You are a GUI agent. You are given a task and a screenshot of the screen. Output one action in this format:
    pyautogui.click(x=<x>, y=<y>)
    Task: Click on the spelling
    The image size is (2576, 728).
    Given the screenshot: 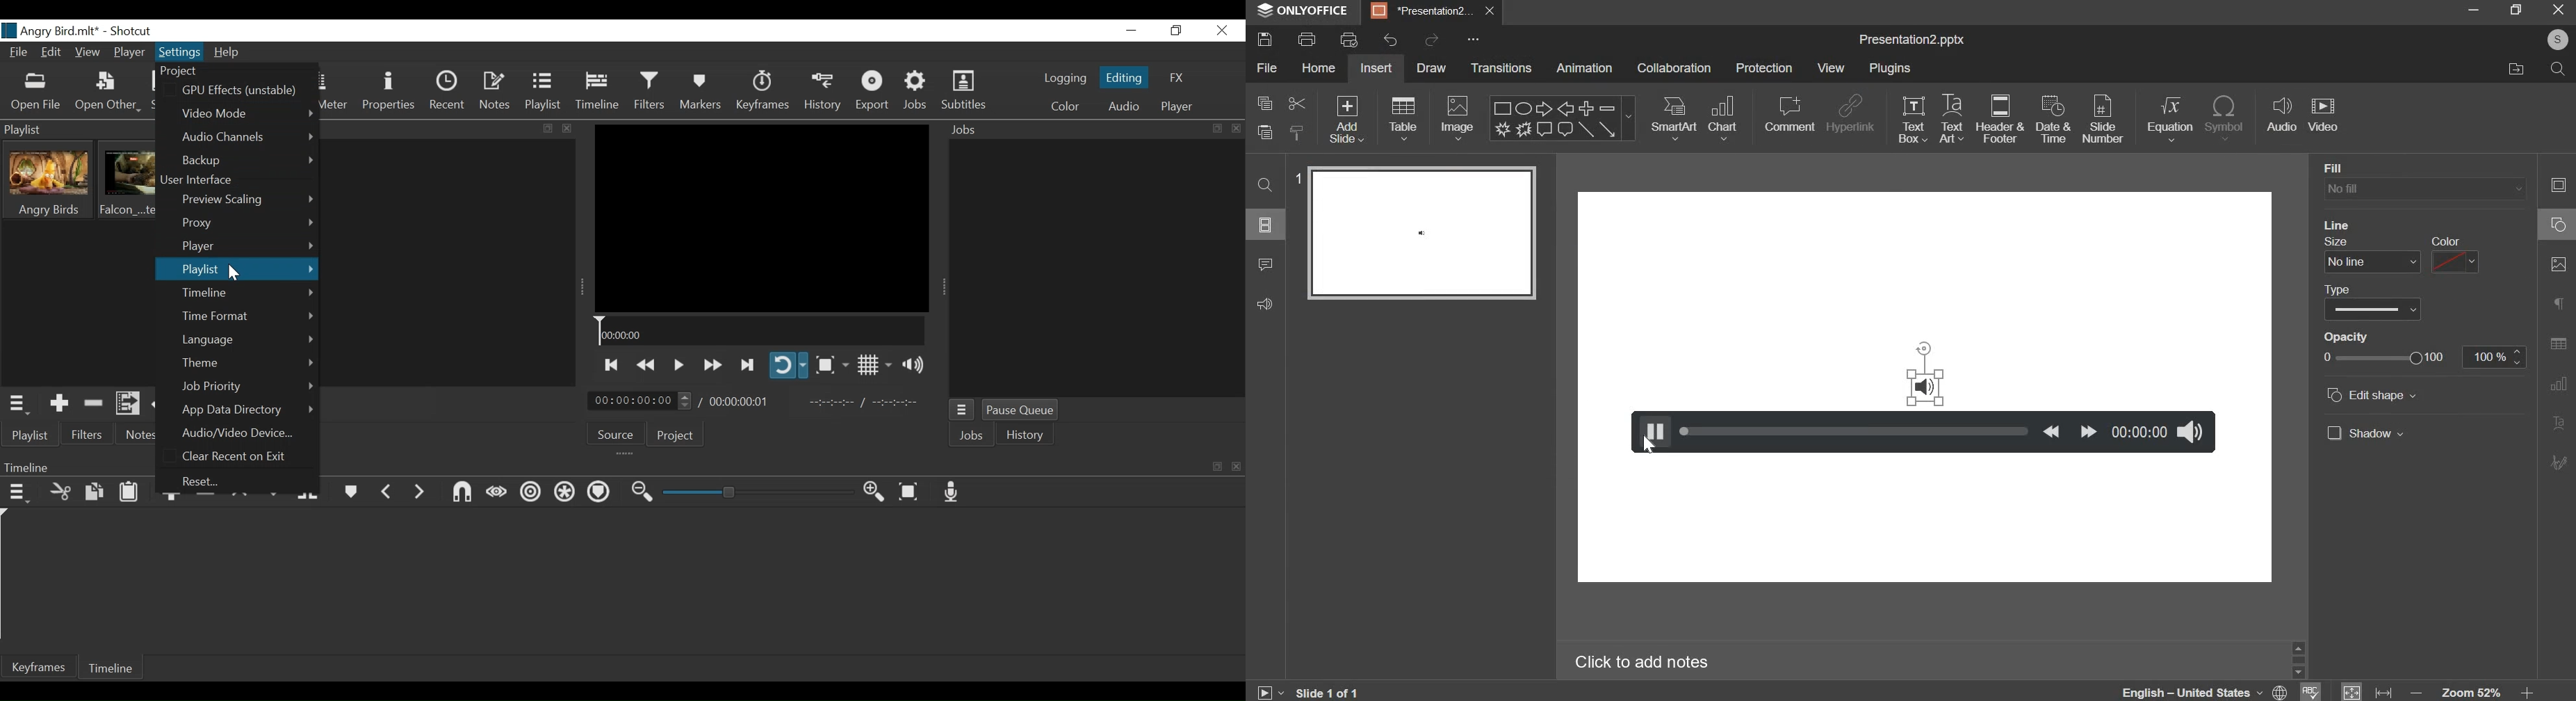 What is the action you would take?
    pyautogui.click(x=2309, y=691)
    